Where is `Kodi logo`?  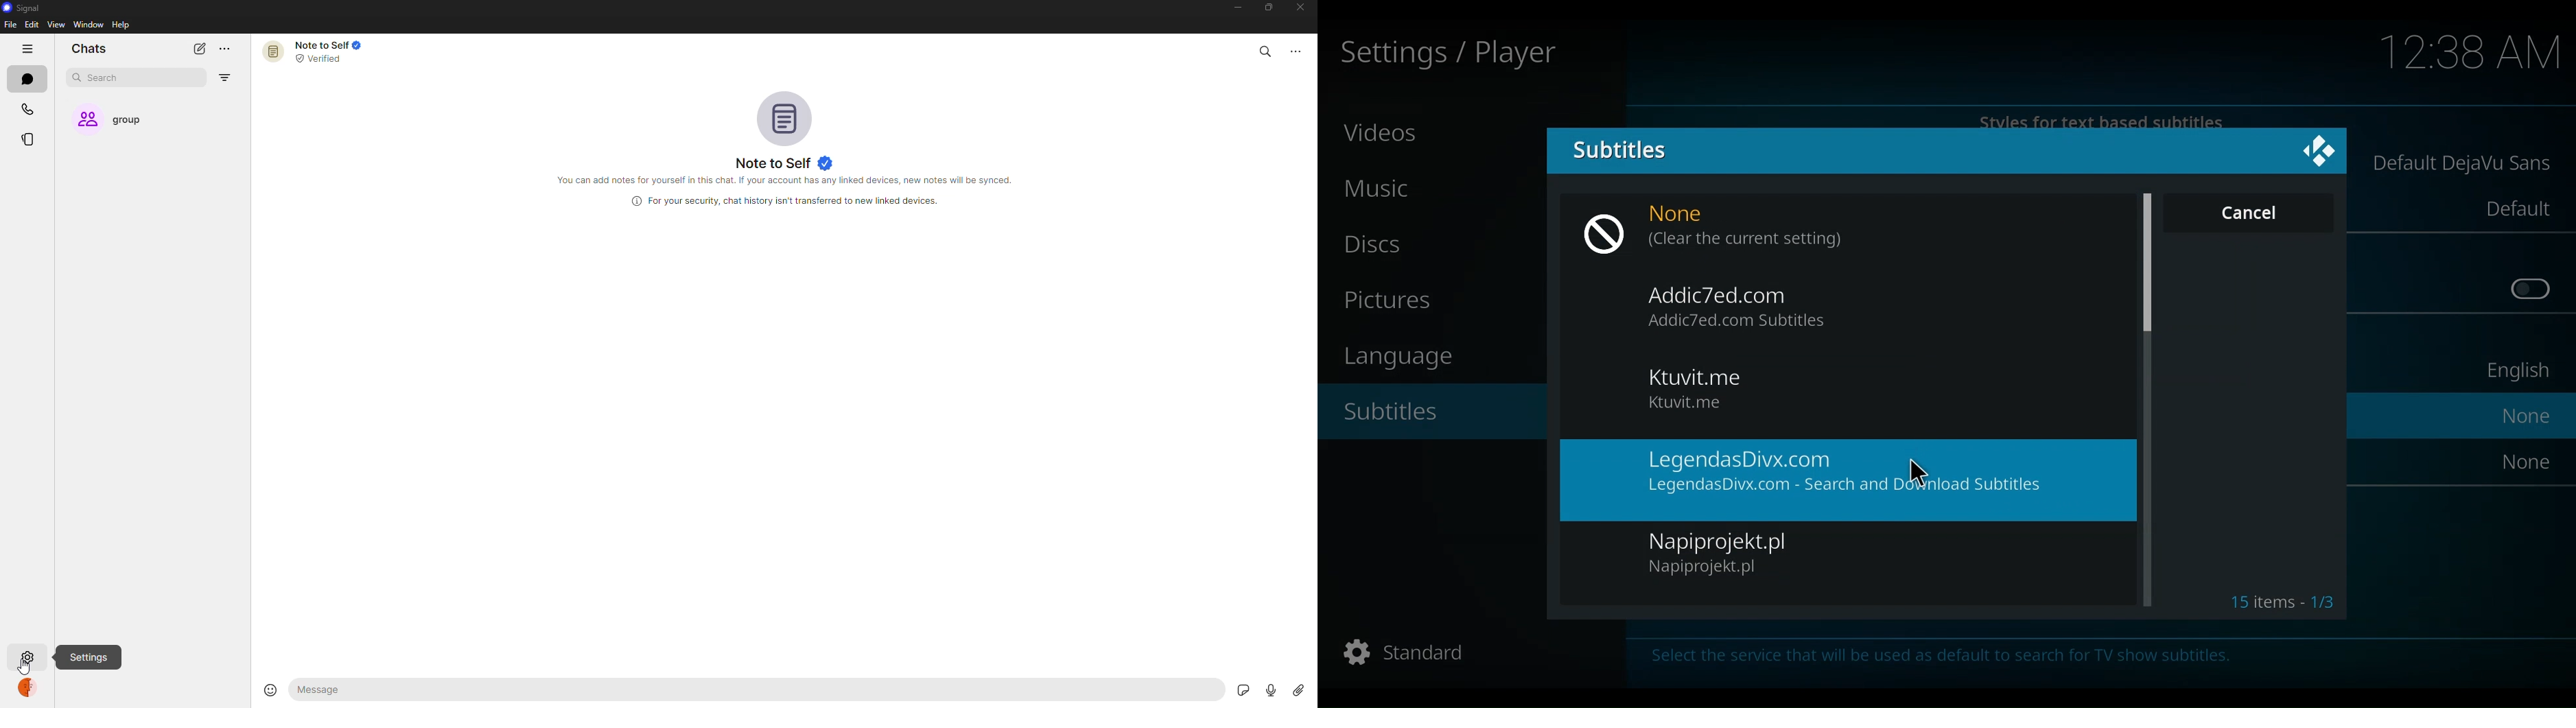 Kodi logo is located at coordinates (2315, 151).